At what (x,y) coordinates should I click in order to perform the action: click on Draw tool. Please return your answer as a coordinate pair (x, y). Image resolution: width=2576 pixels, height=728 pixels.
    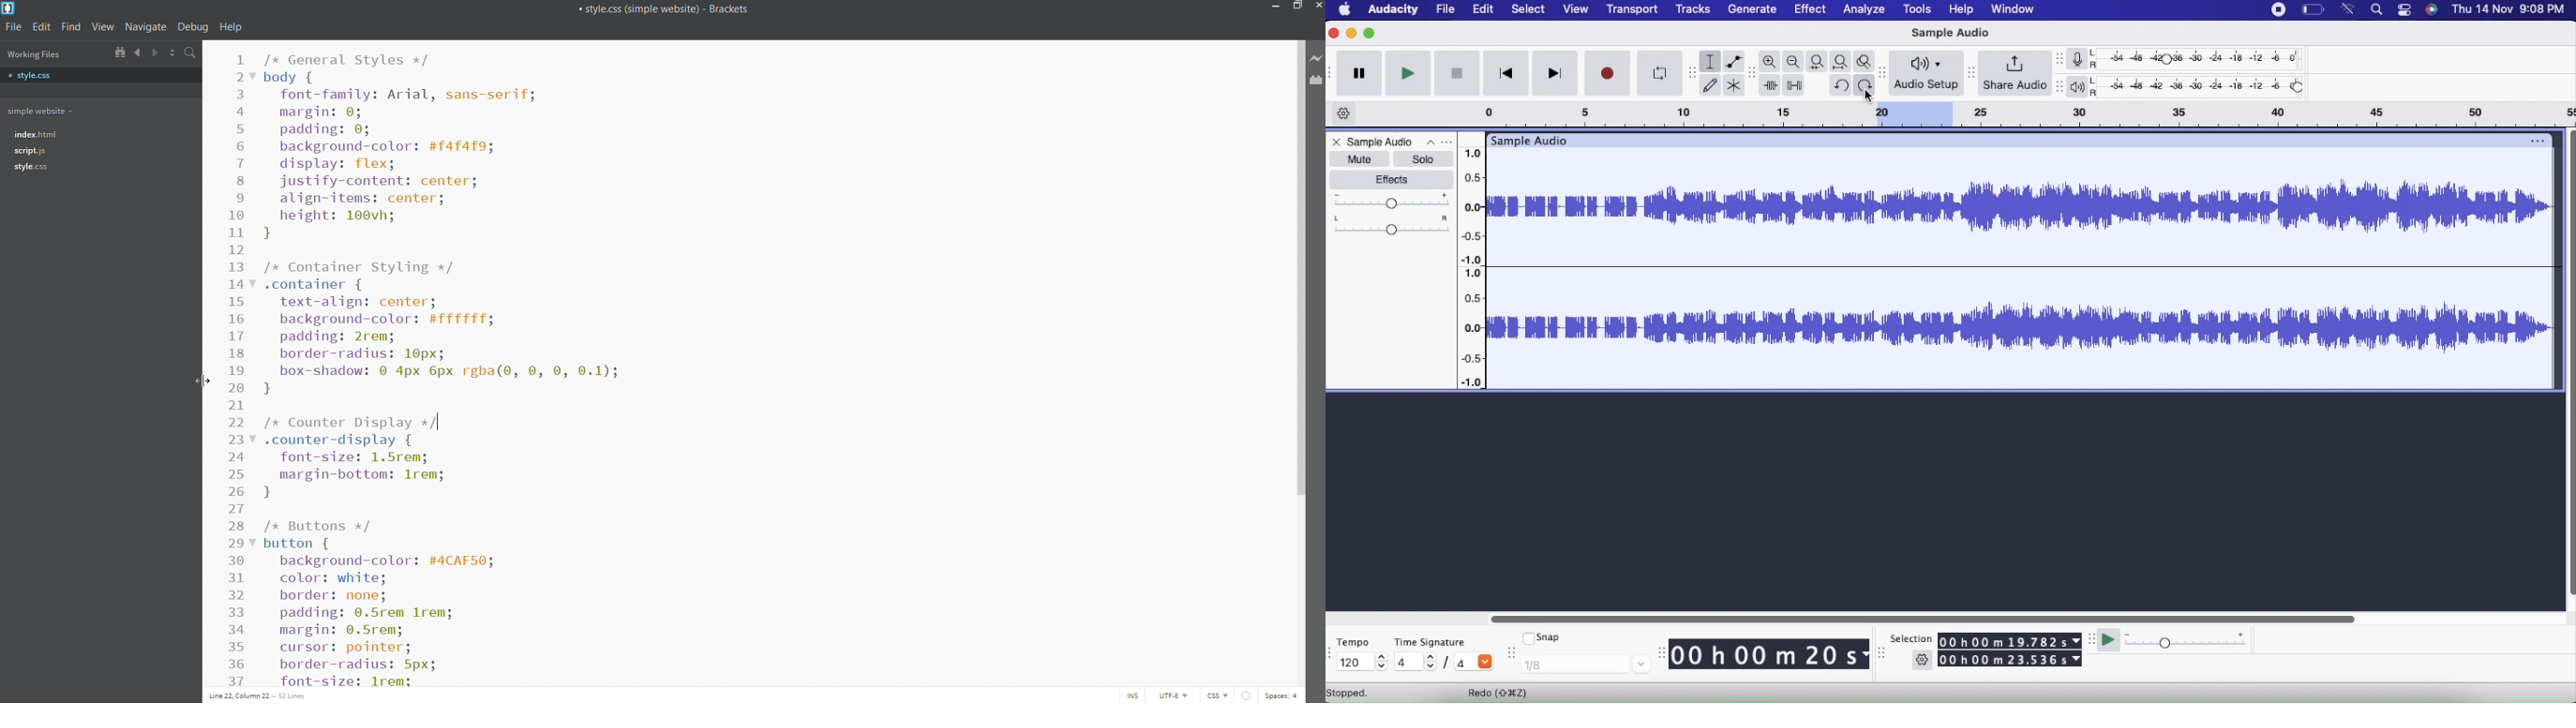
    Looking at the image, I should click on (1711, 85).